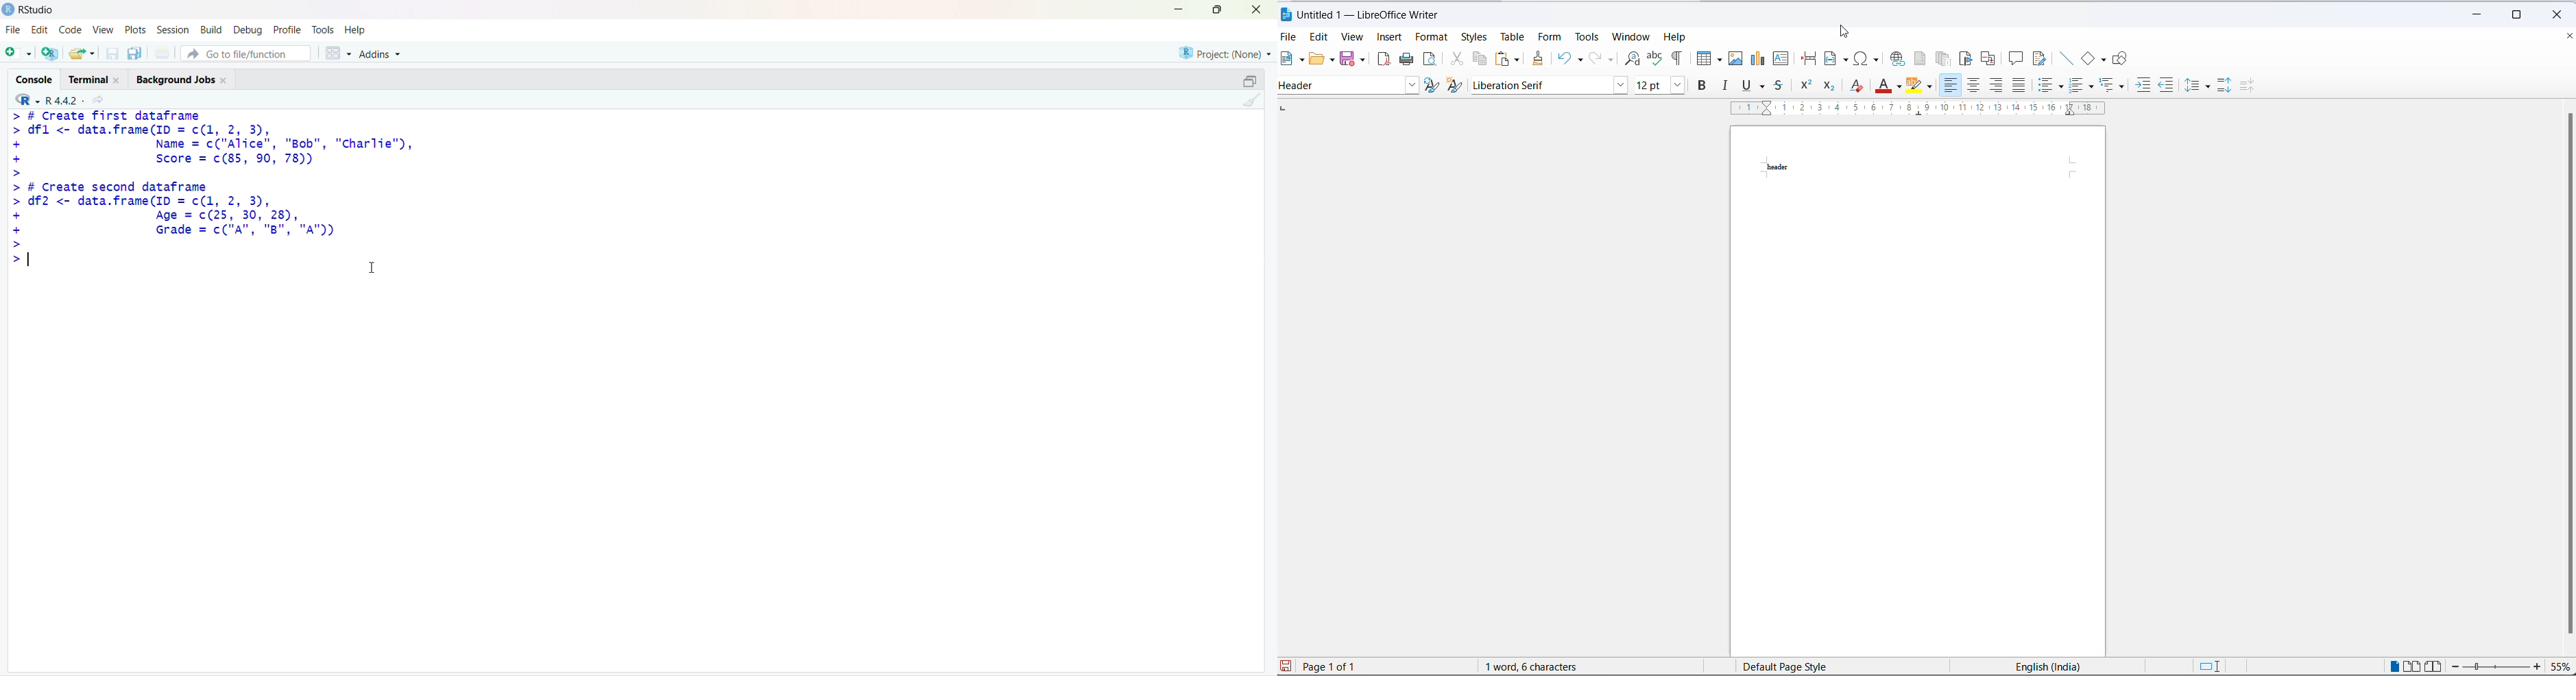  What do you see at coordinates (338, 53) in the screenshot?
I see `workspace panes` at bounding box center [338, 53].